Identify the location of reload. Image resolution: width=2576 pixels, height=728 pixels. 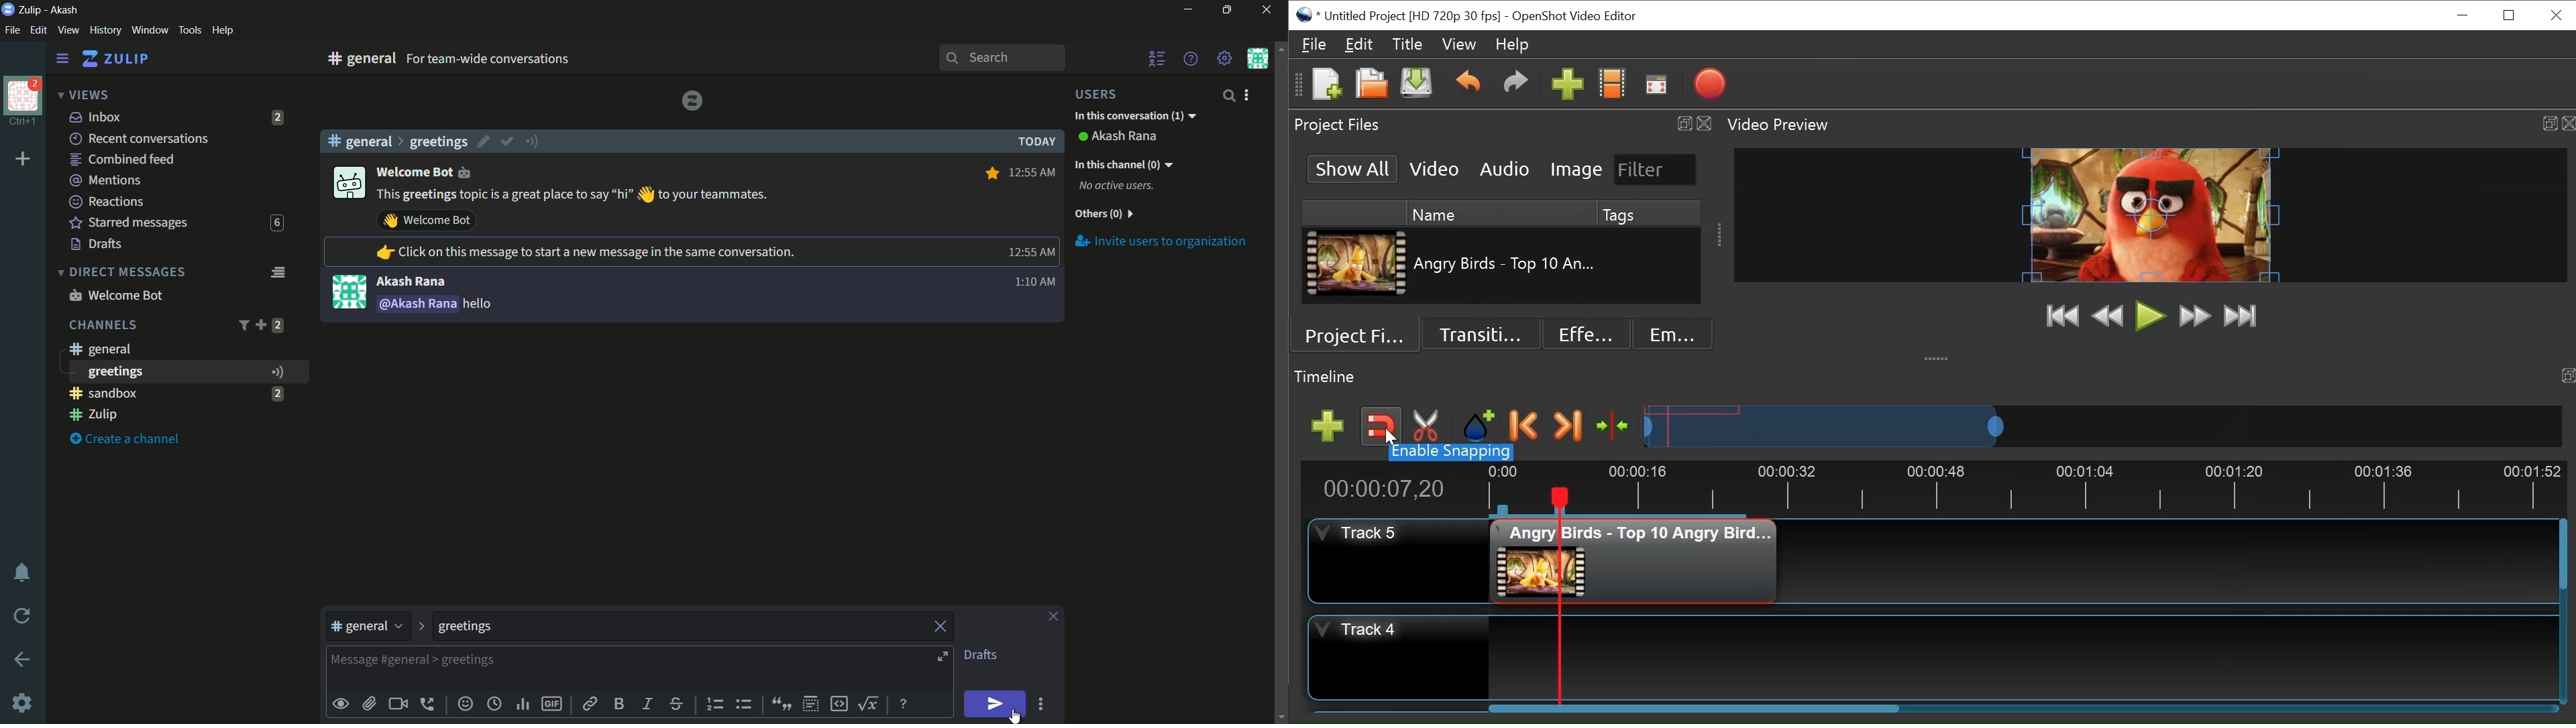
(23, 615).